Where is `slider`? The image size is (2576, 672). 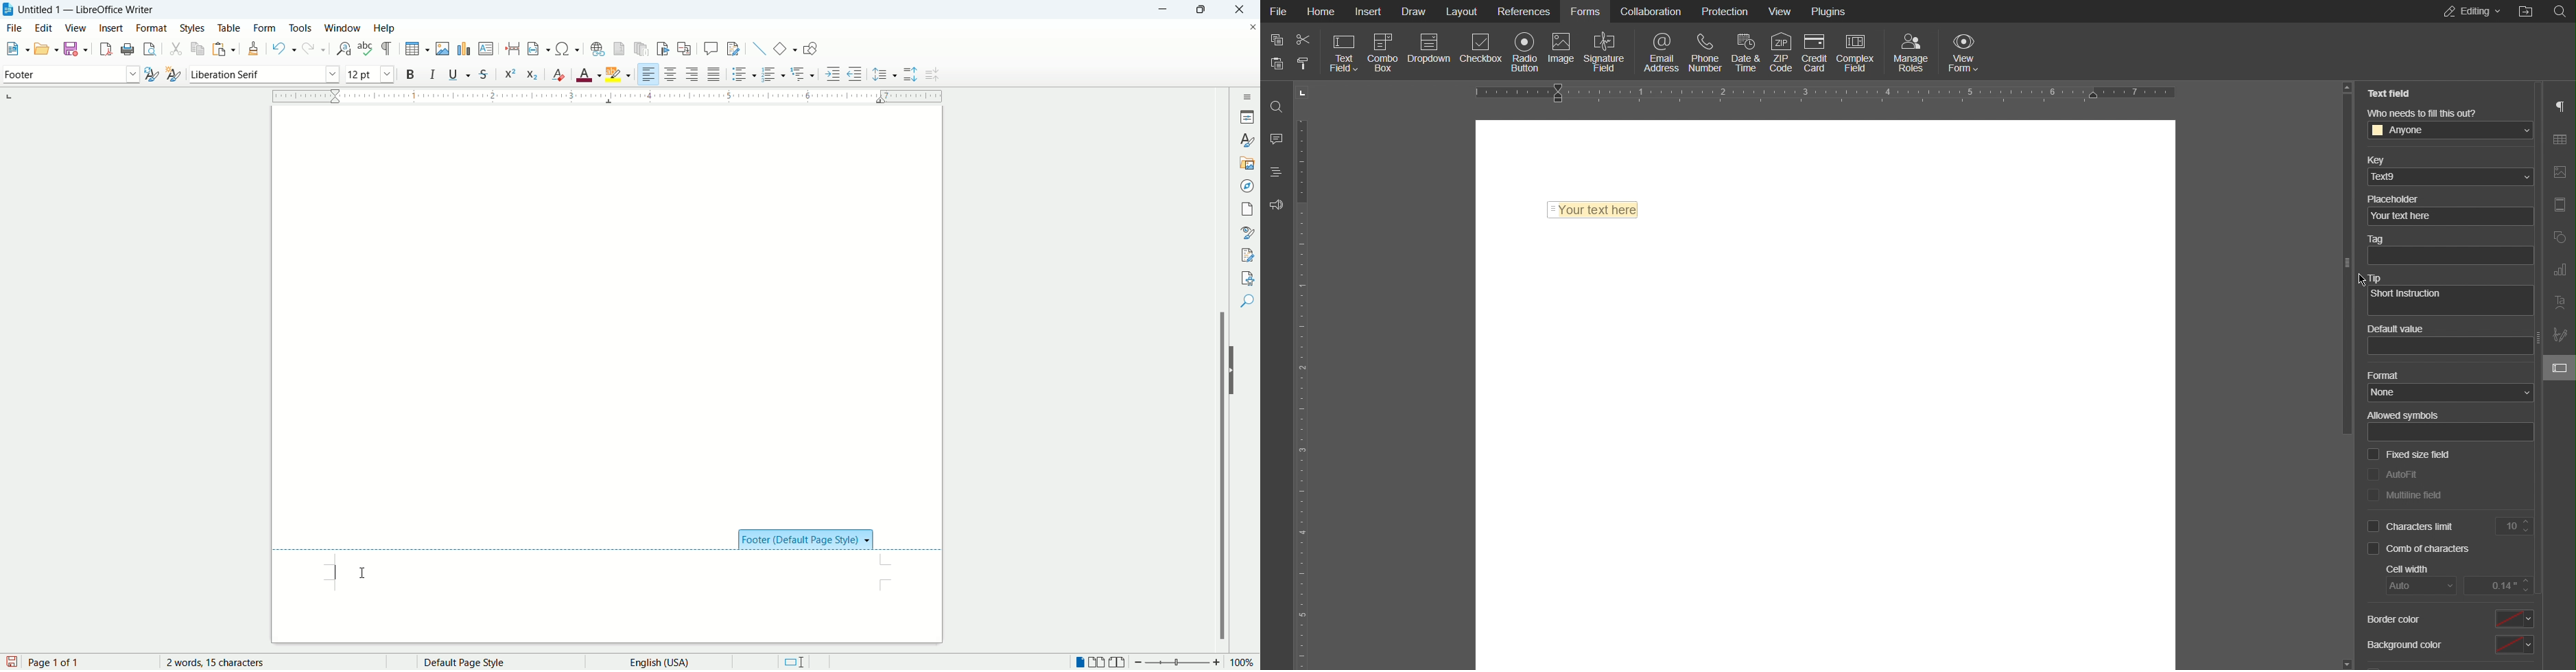 slider is located at coordinates (2348, 263).